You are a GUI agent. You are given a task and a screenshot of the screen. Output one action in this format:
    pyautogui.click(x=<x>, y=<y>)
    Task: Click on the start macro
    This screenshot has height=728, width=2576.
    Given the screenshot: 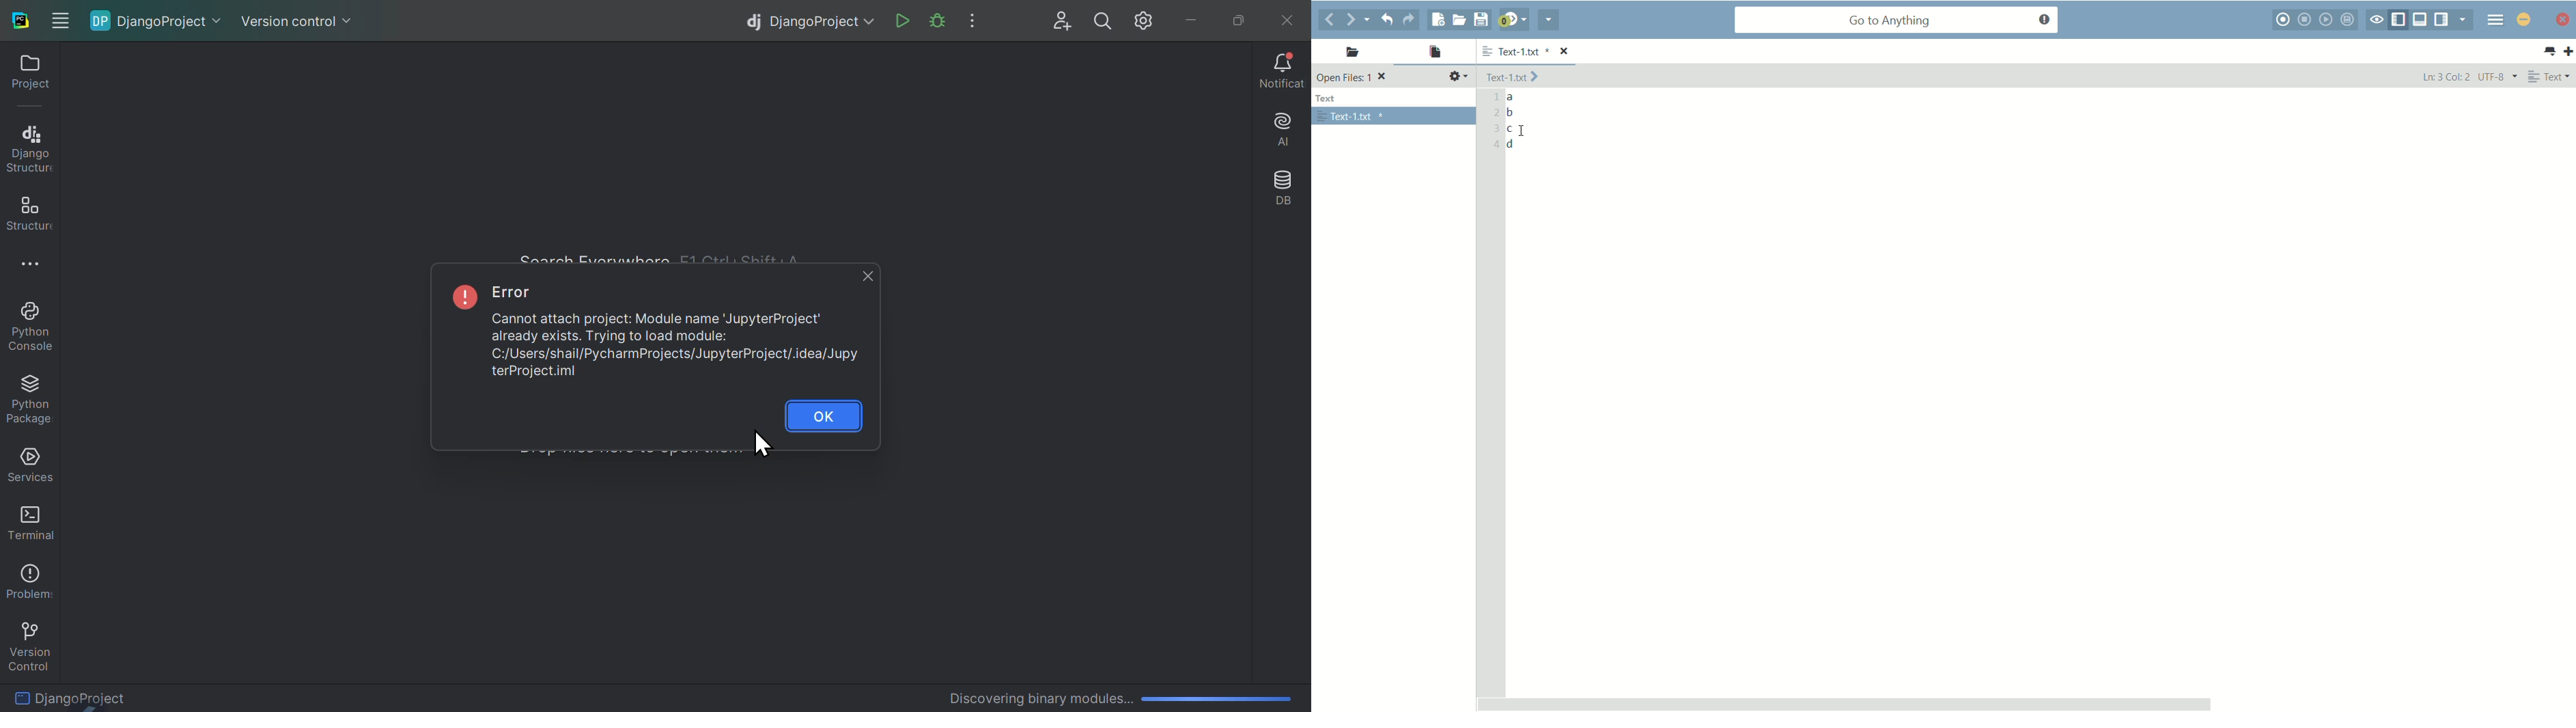 What is the action you would take?
    pyautogui.click(x=2285, y=20)
    